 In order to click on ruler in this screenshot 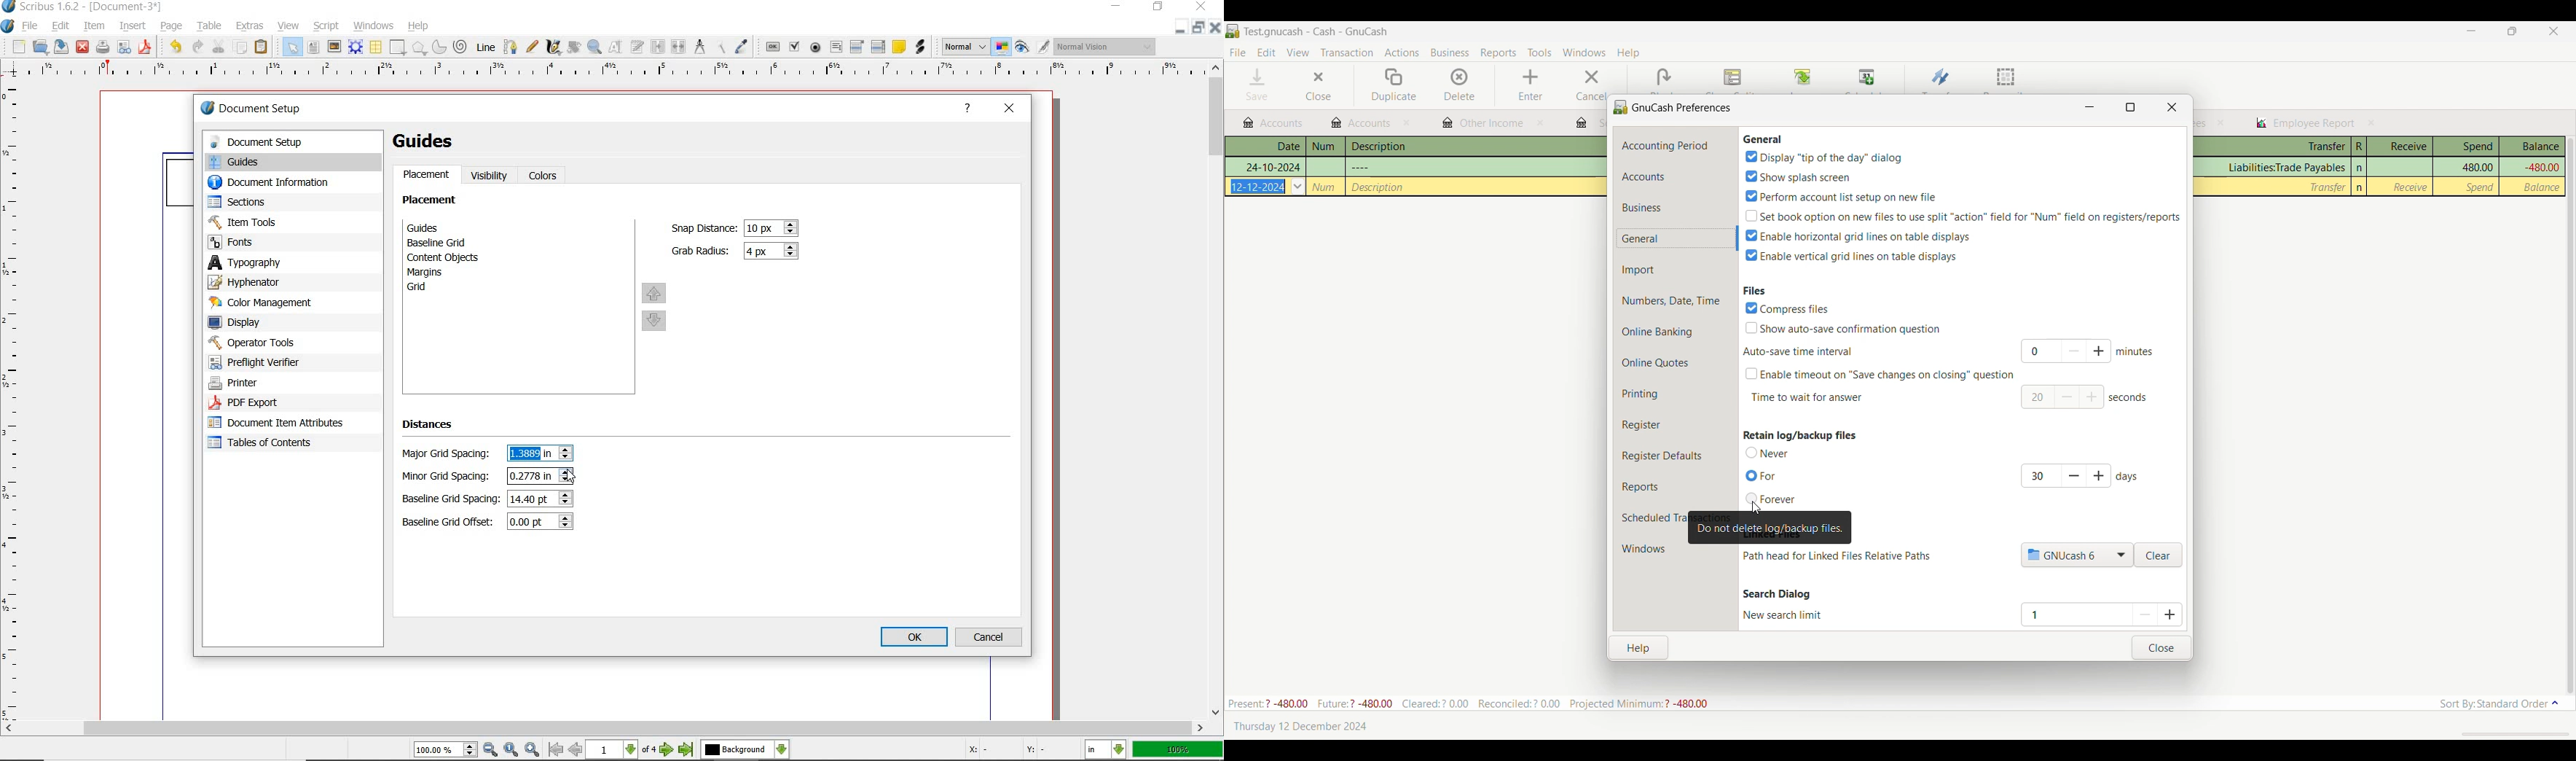, I will do `click(606, 73)`.